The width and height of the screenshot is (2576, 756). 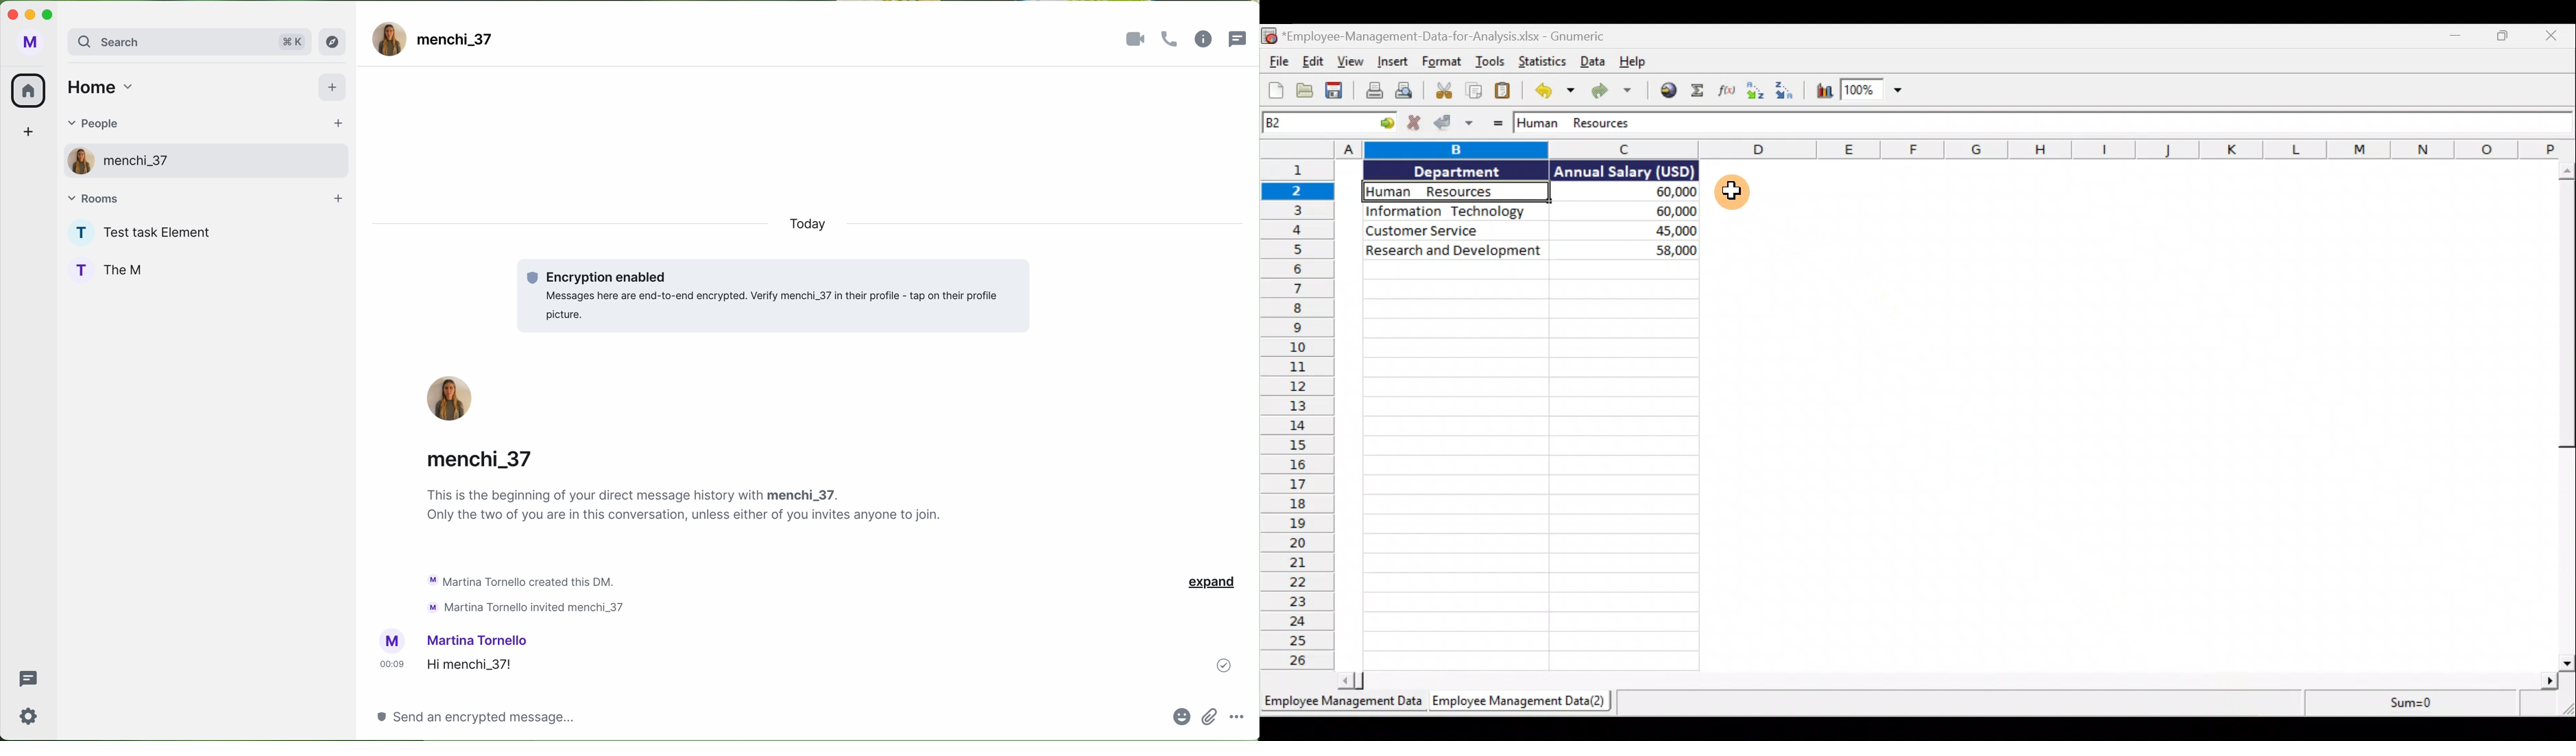 I want to click on emoji, so click(x=1182, y=720).